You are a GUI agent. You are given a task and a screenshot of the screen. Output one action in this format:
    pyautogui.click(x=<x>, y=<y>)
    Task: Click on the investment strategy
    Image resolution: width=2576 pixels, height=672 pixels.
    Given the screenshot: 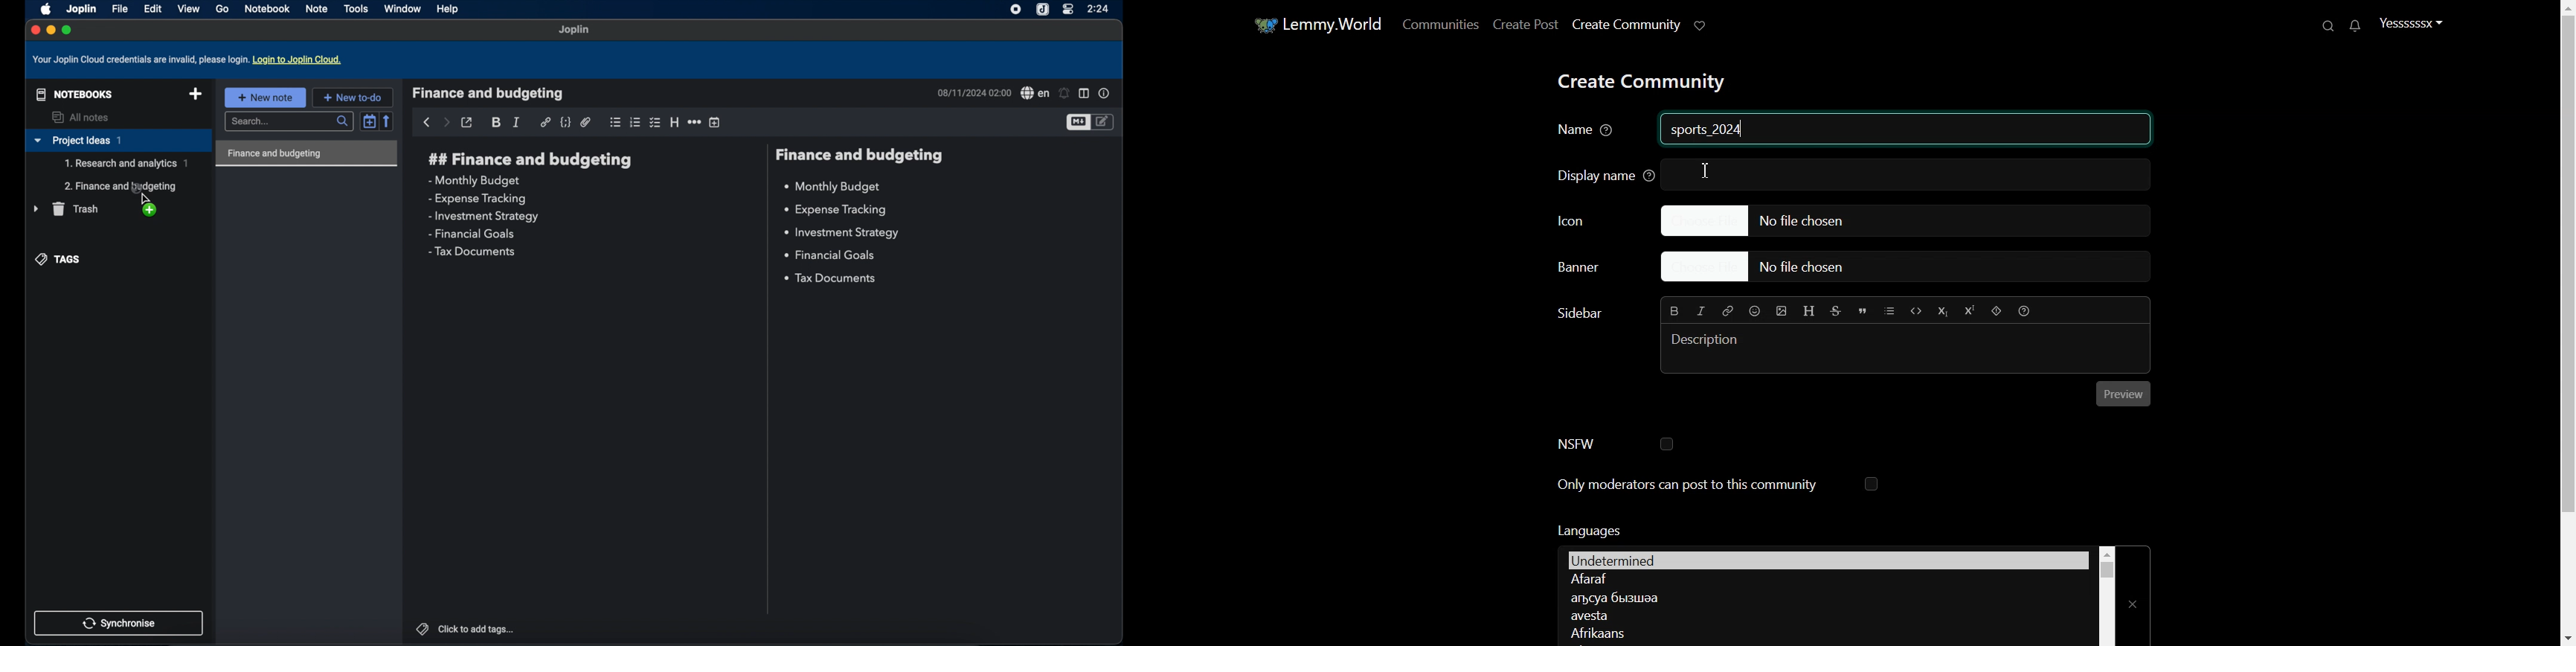 What is the action you would take?
    pyautogui.click(x=841, y=233)
    